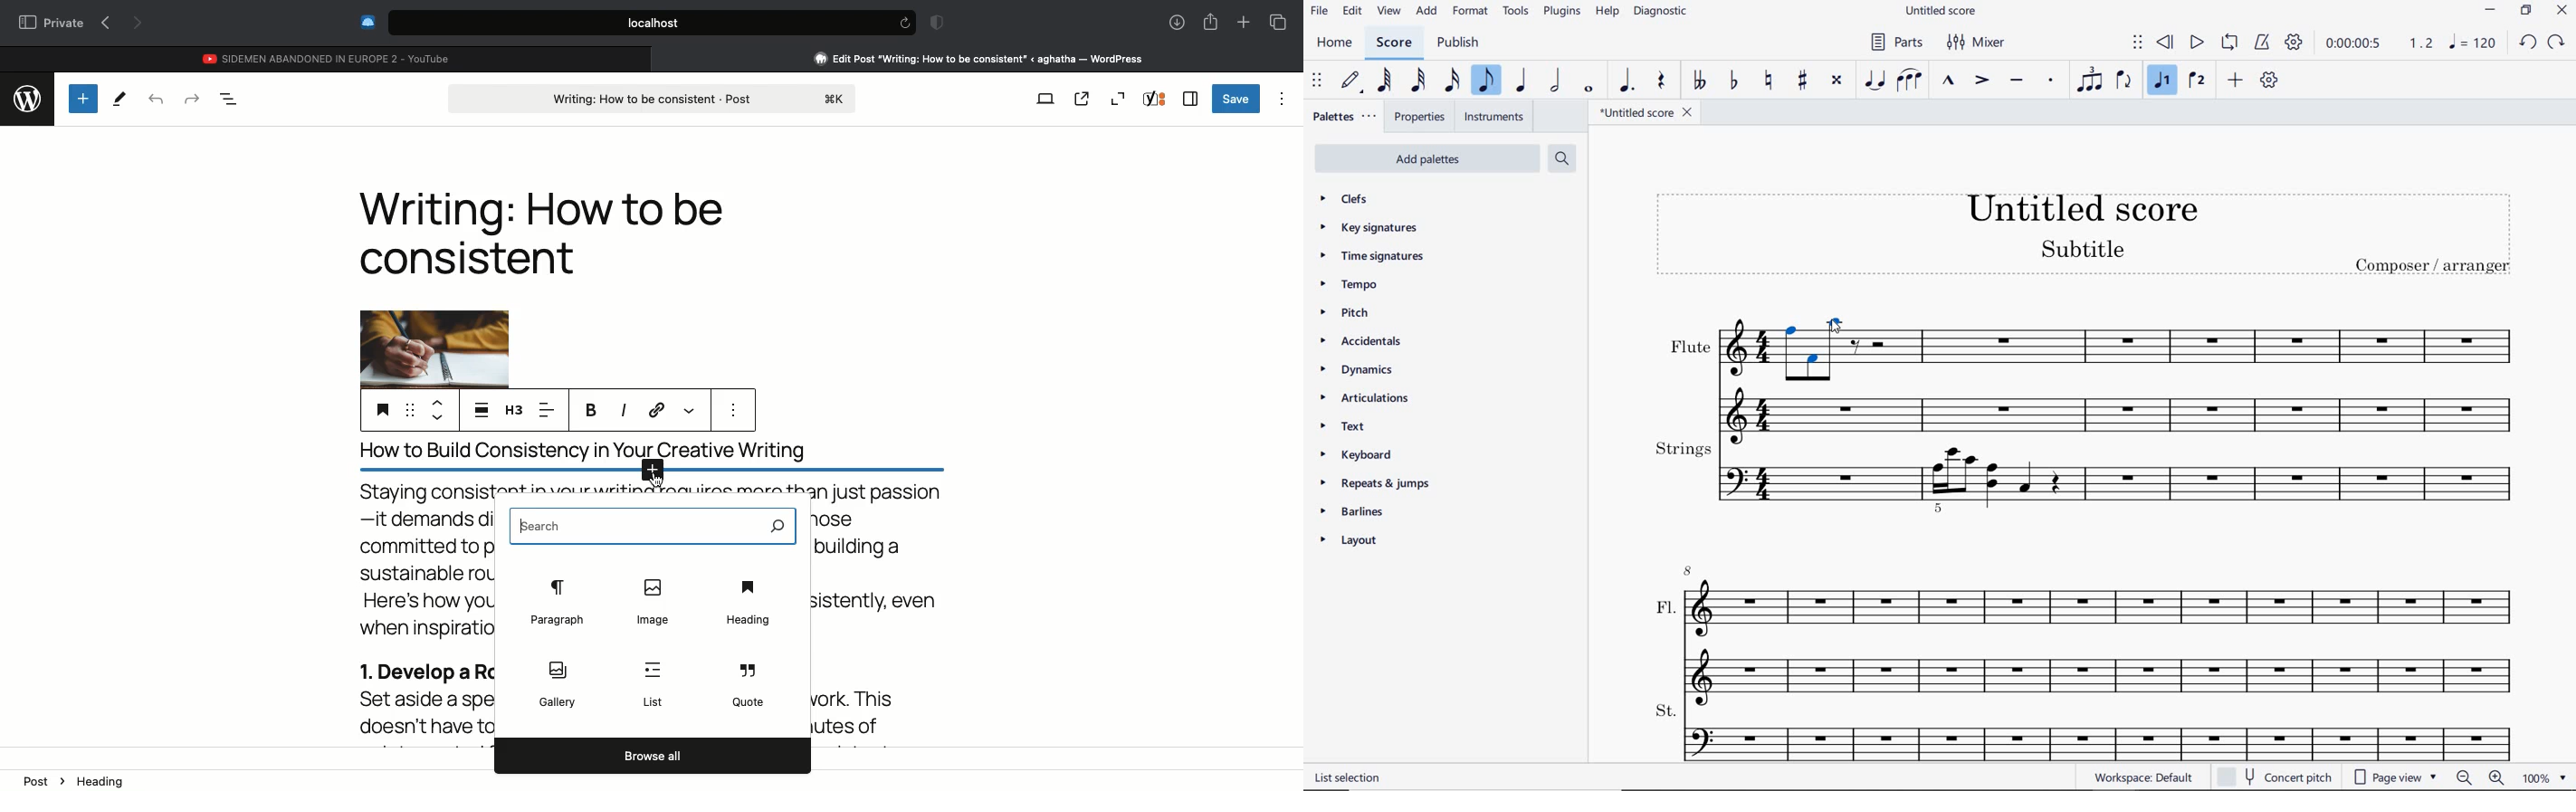  Describe the element at coordinates (2276, 775) in the screenshot. I see `concert pitch` at that location.